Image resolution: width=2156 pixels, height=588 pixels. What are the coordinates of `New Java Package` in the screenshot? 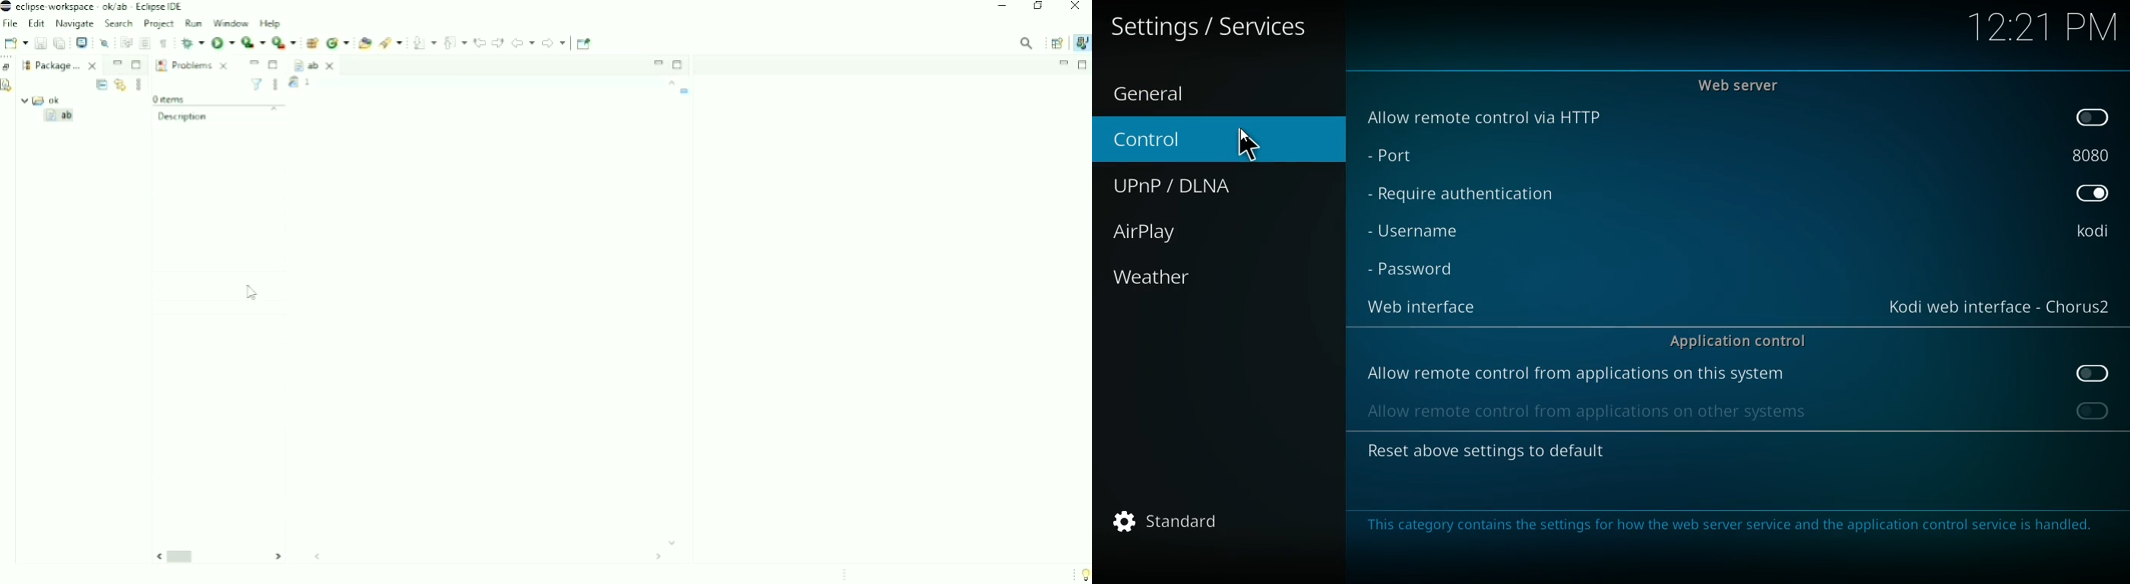 It's located at (311, 43).